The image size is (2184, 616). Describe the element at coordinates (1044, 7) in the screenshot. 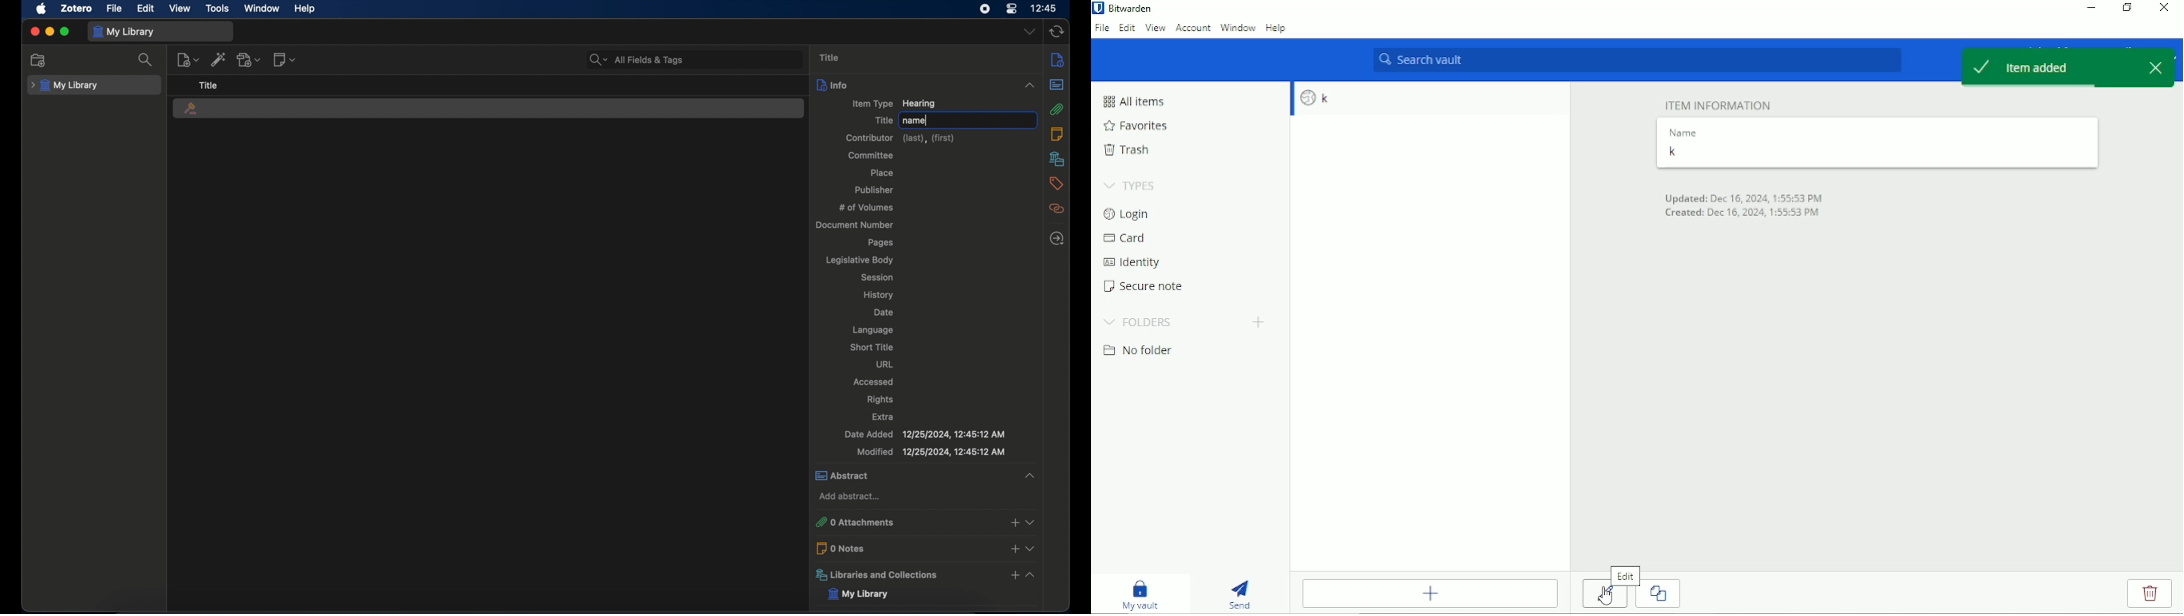

I see `time` at that location.